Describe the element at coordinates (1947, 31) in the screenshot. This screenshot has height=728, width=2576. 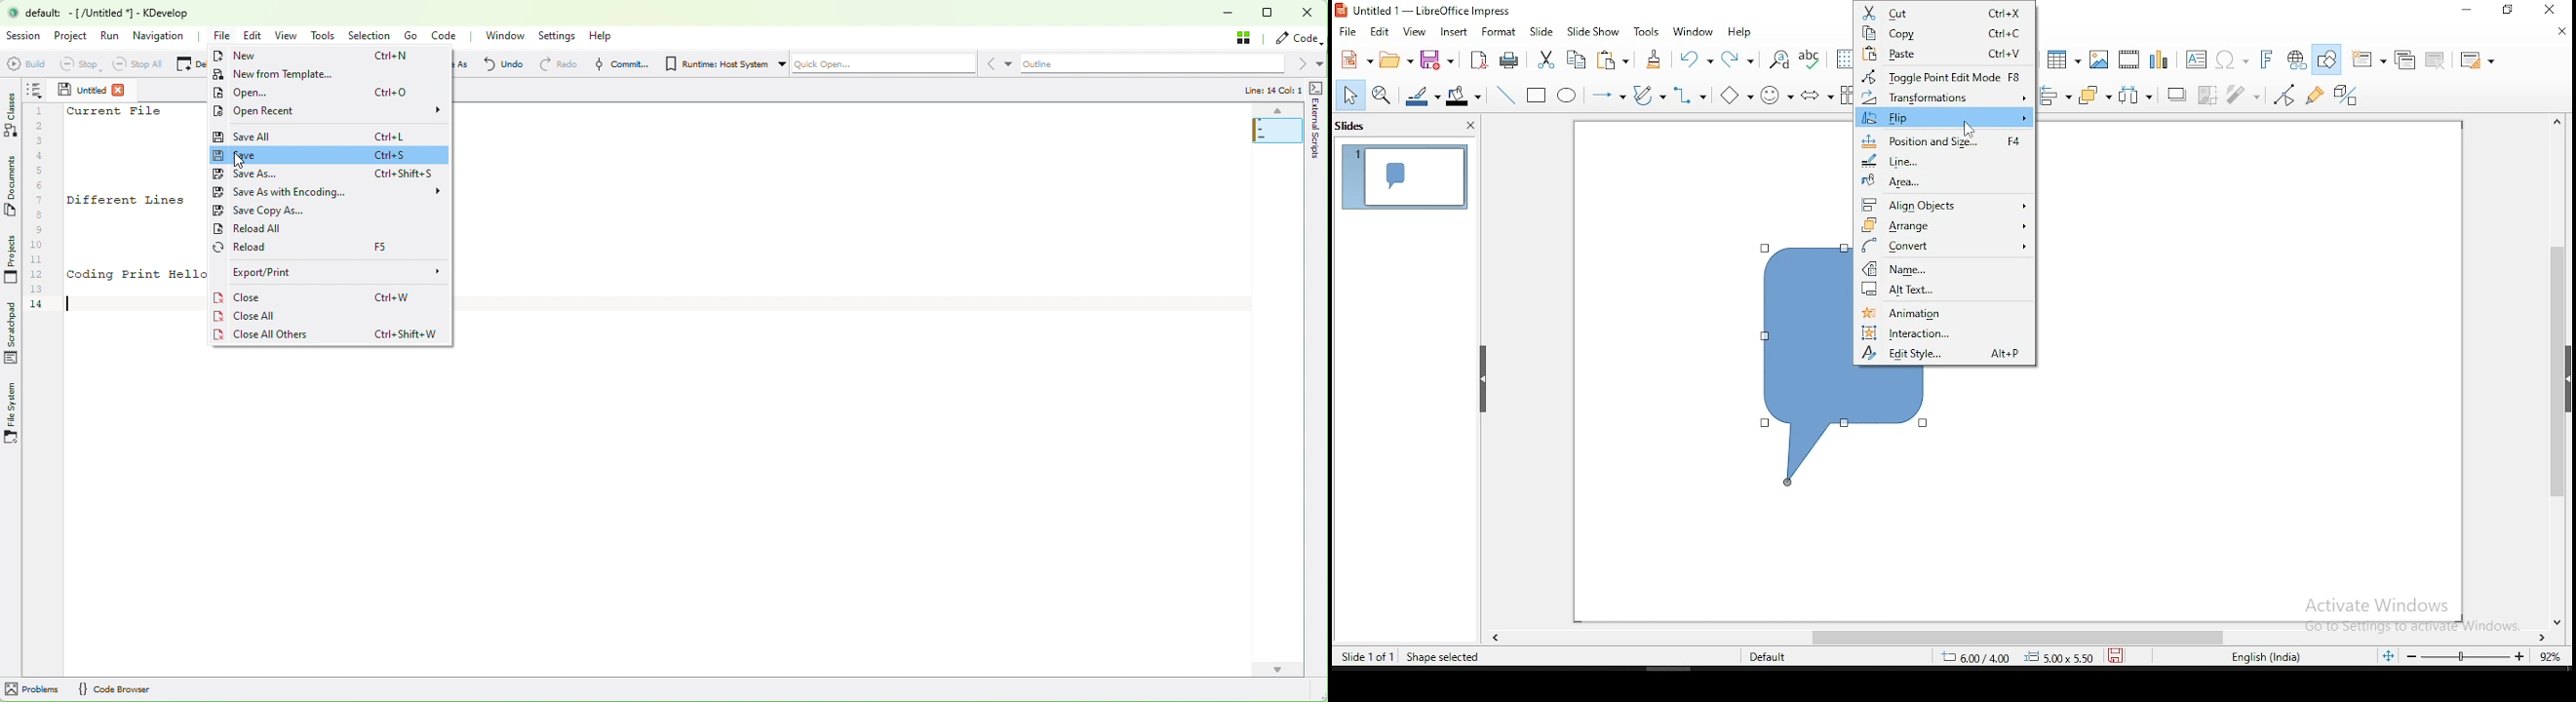
I see `copy` at that location.